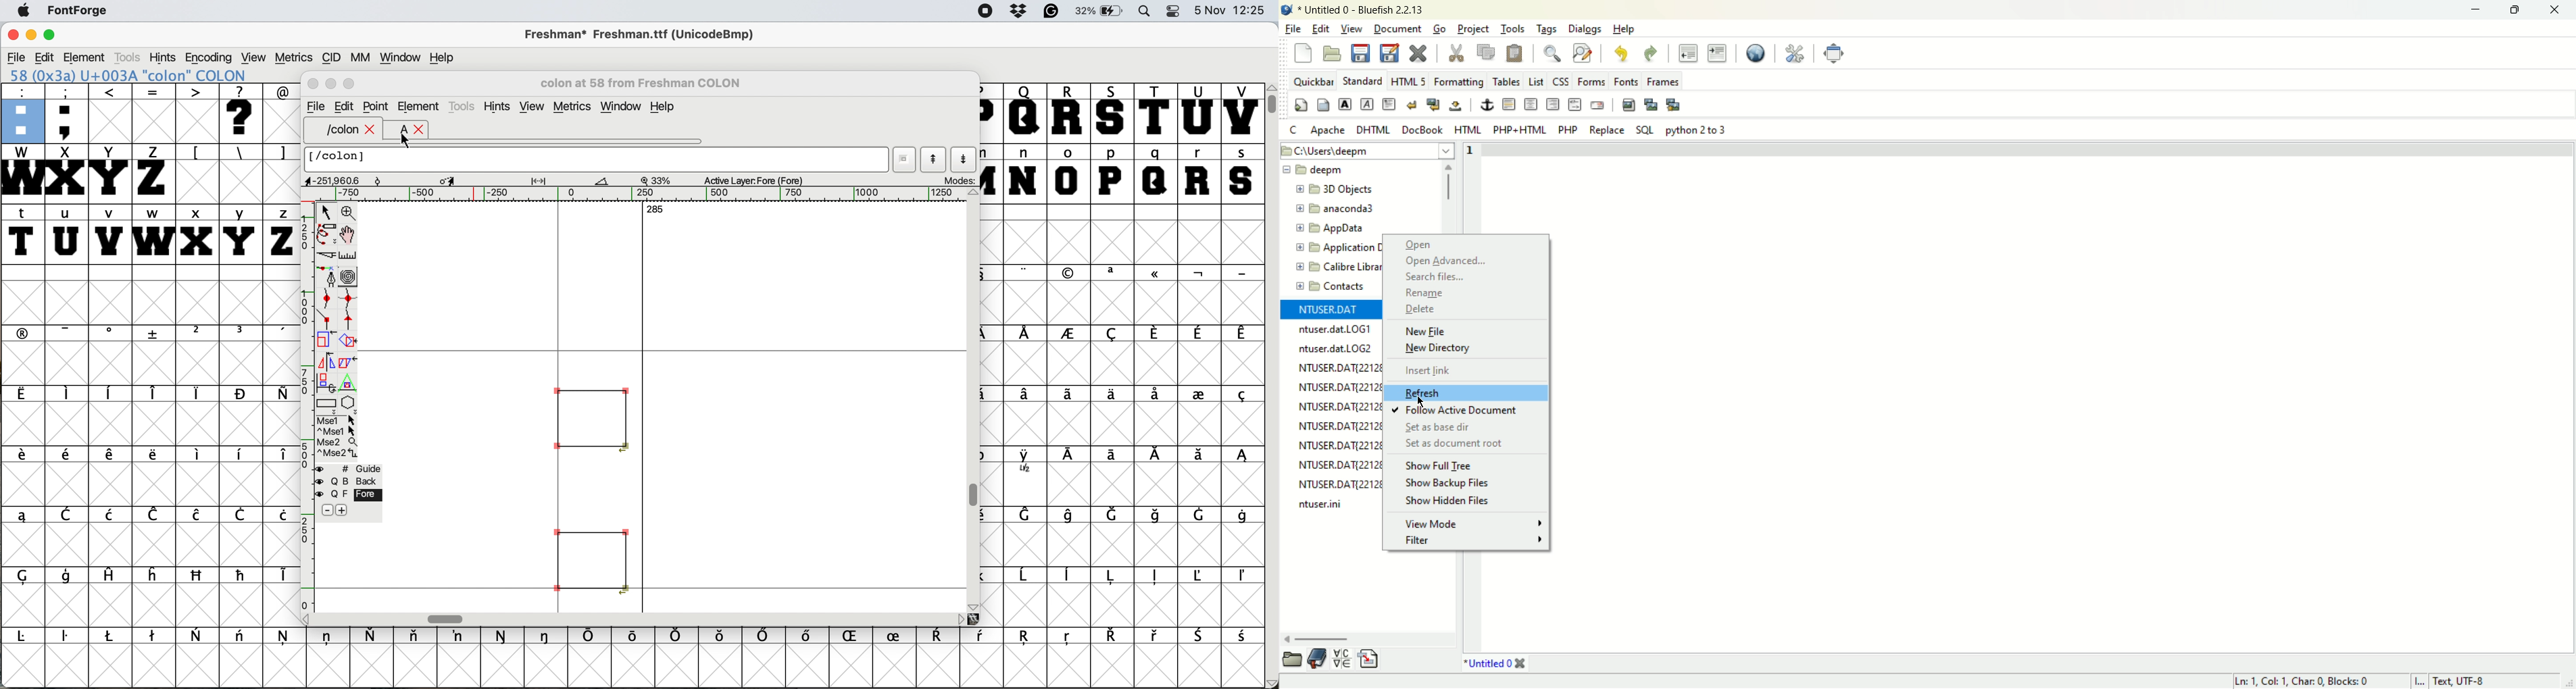 The image size is (2576, 700). Describe the element at coordinates (1457, 53) in the screenshot. I see `cut` at that location.